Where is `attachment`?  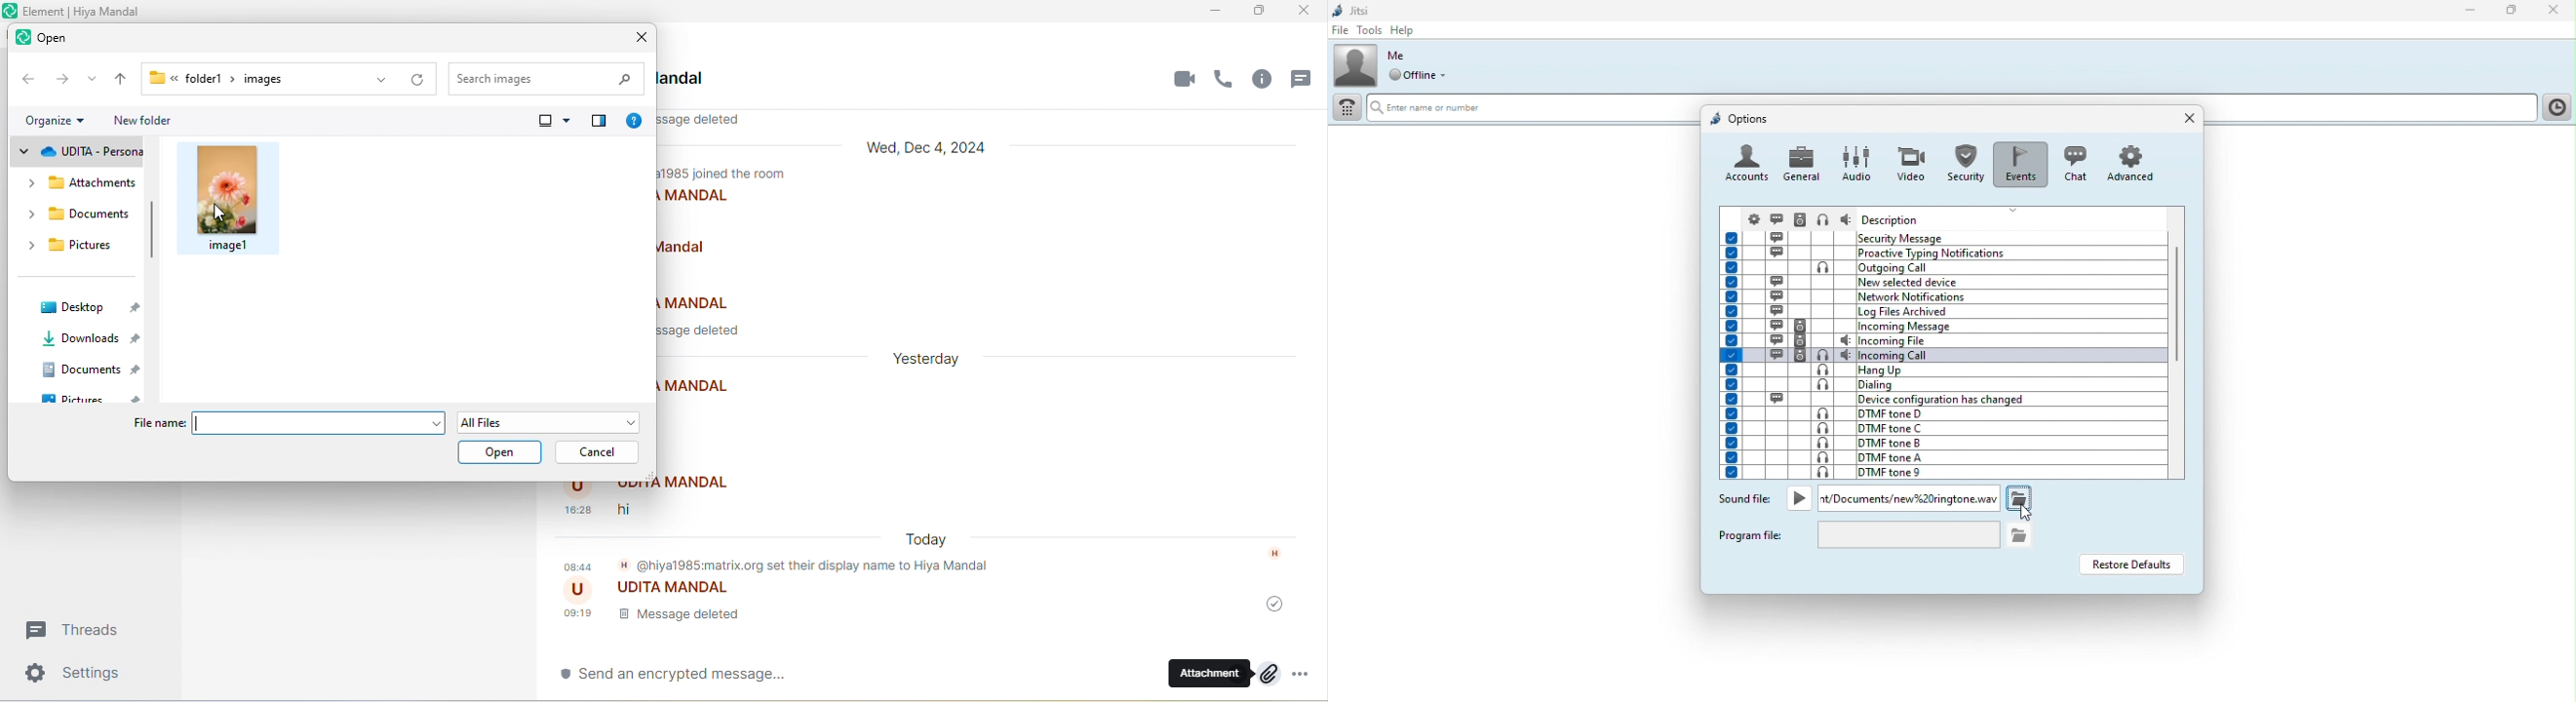 attachment is located at coordinates (1225, 673).